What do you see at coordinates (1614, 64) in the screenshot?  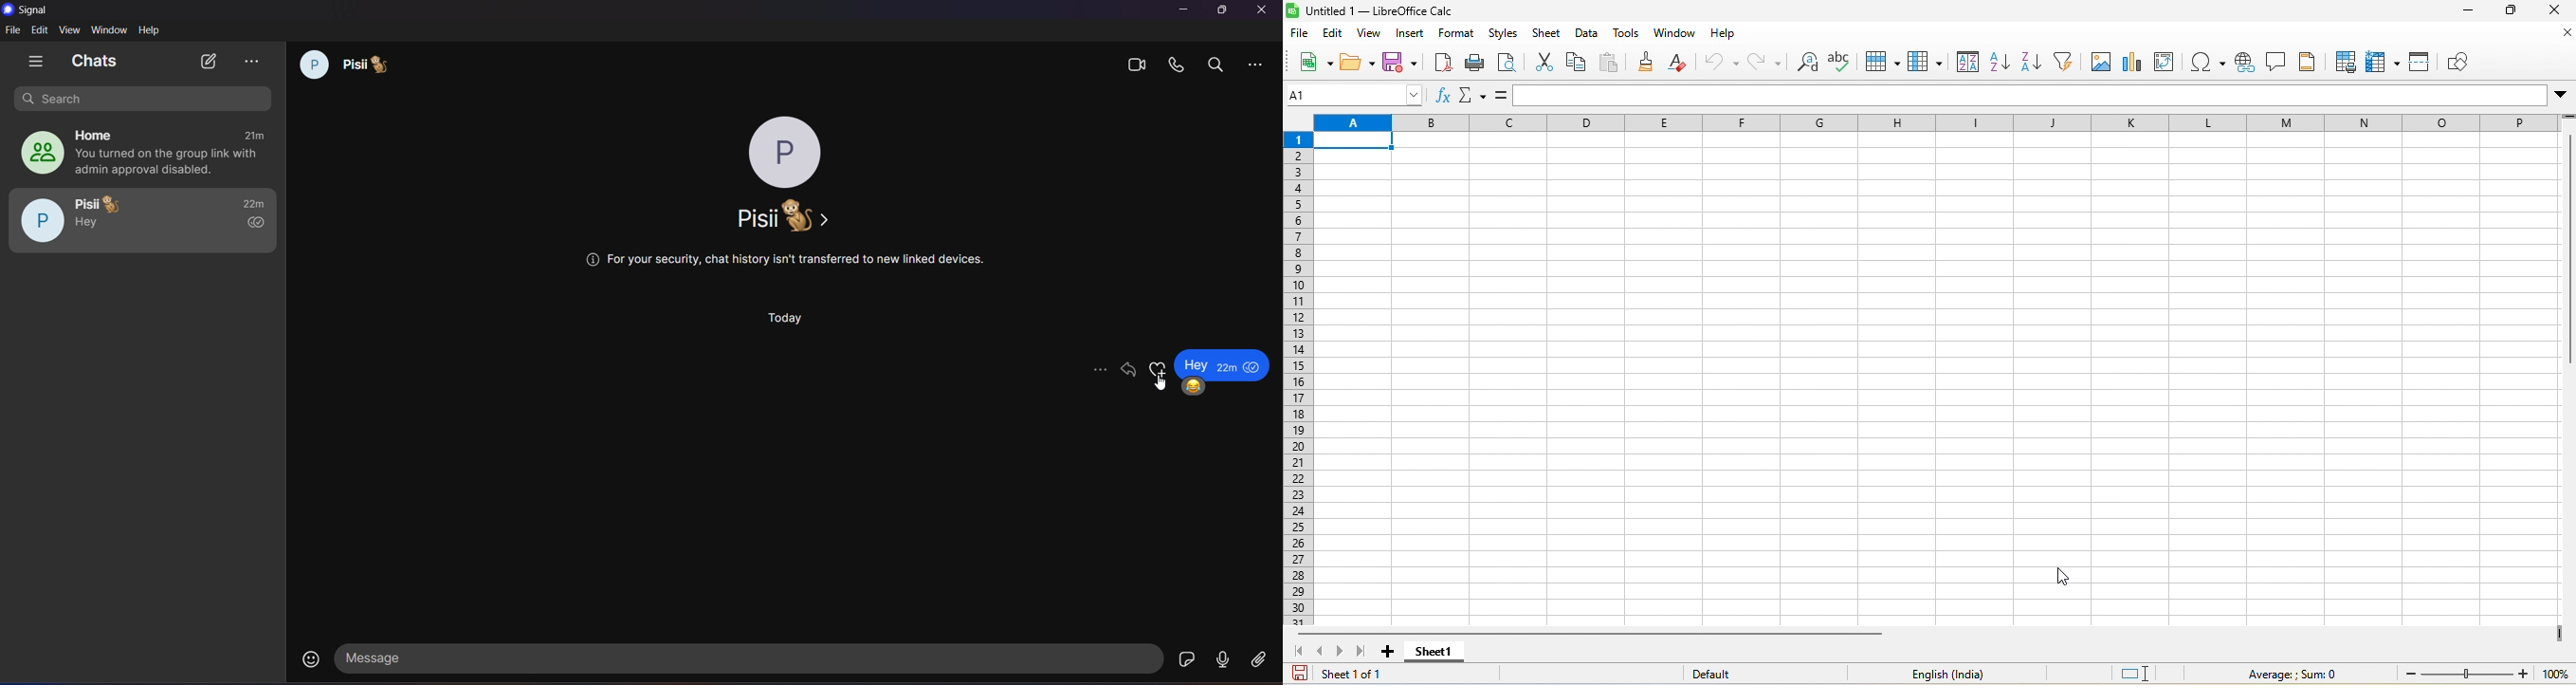 I see `paste` at bounding box center [1614, 64].